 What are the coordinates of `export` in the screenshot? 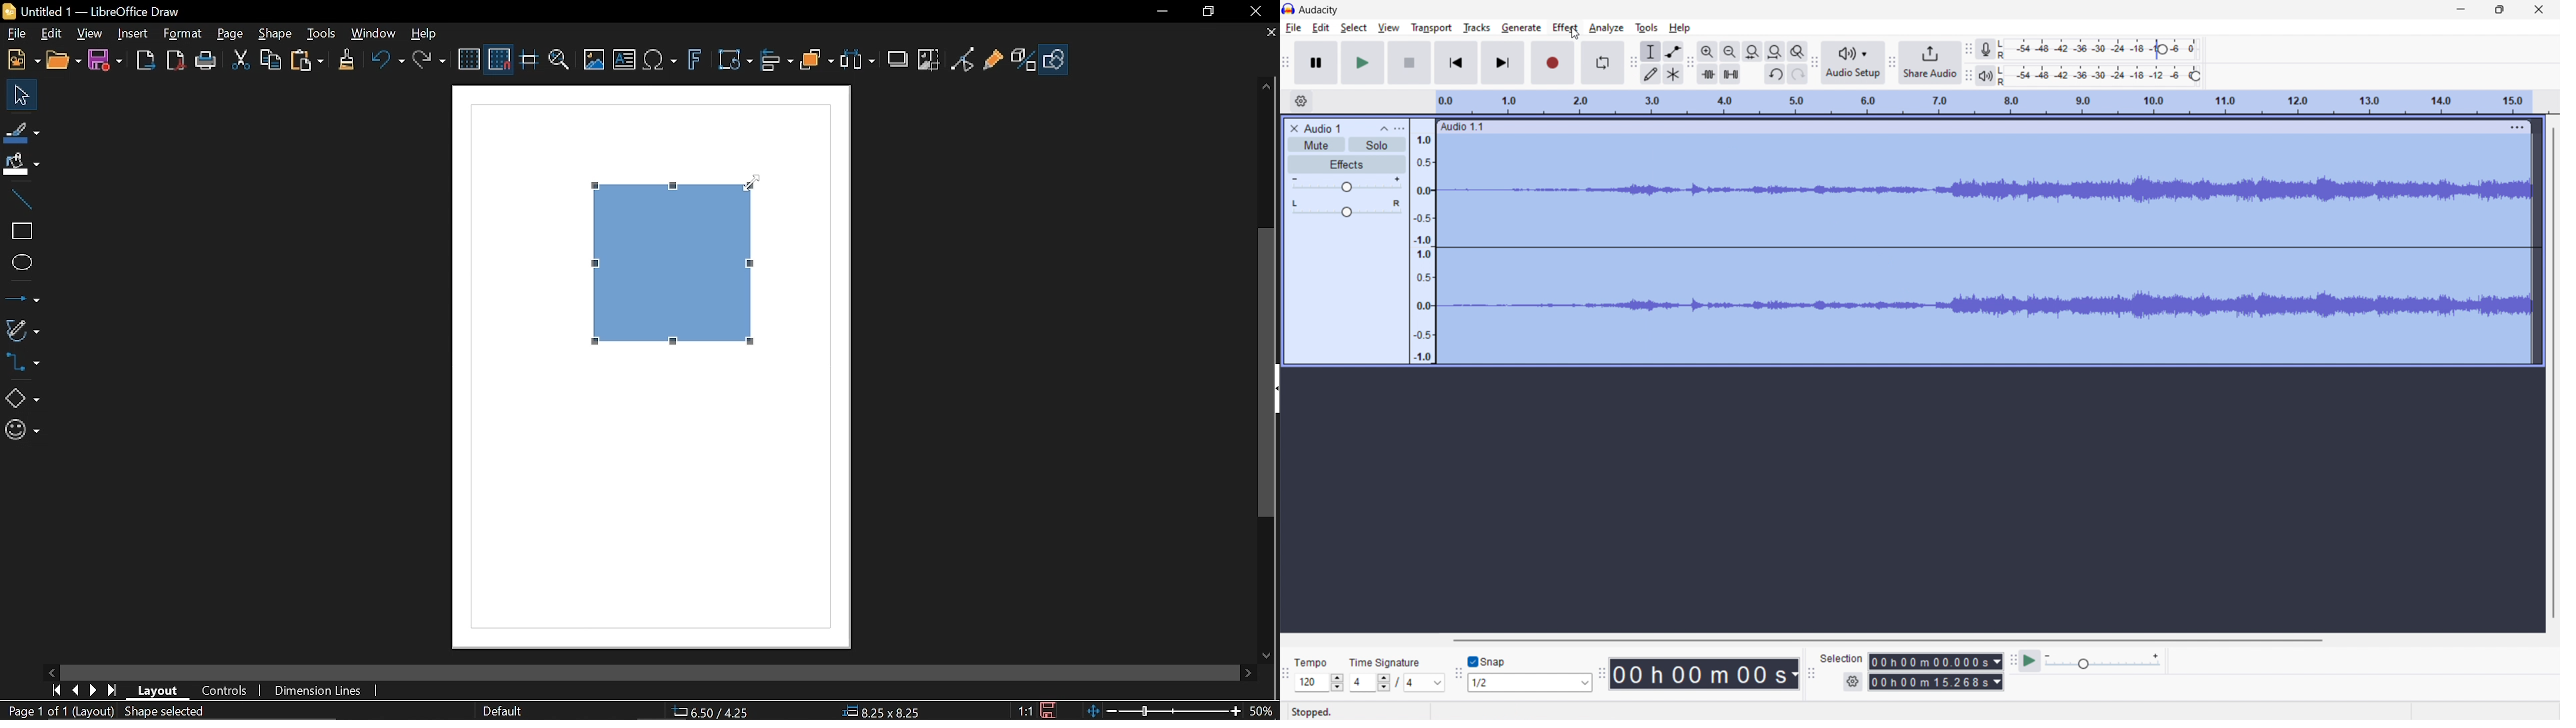 It's located at (147, 60).